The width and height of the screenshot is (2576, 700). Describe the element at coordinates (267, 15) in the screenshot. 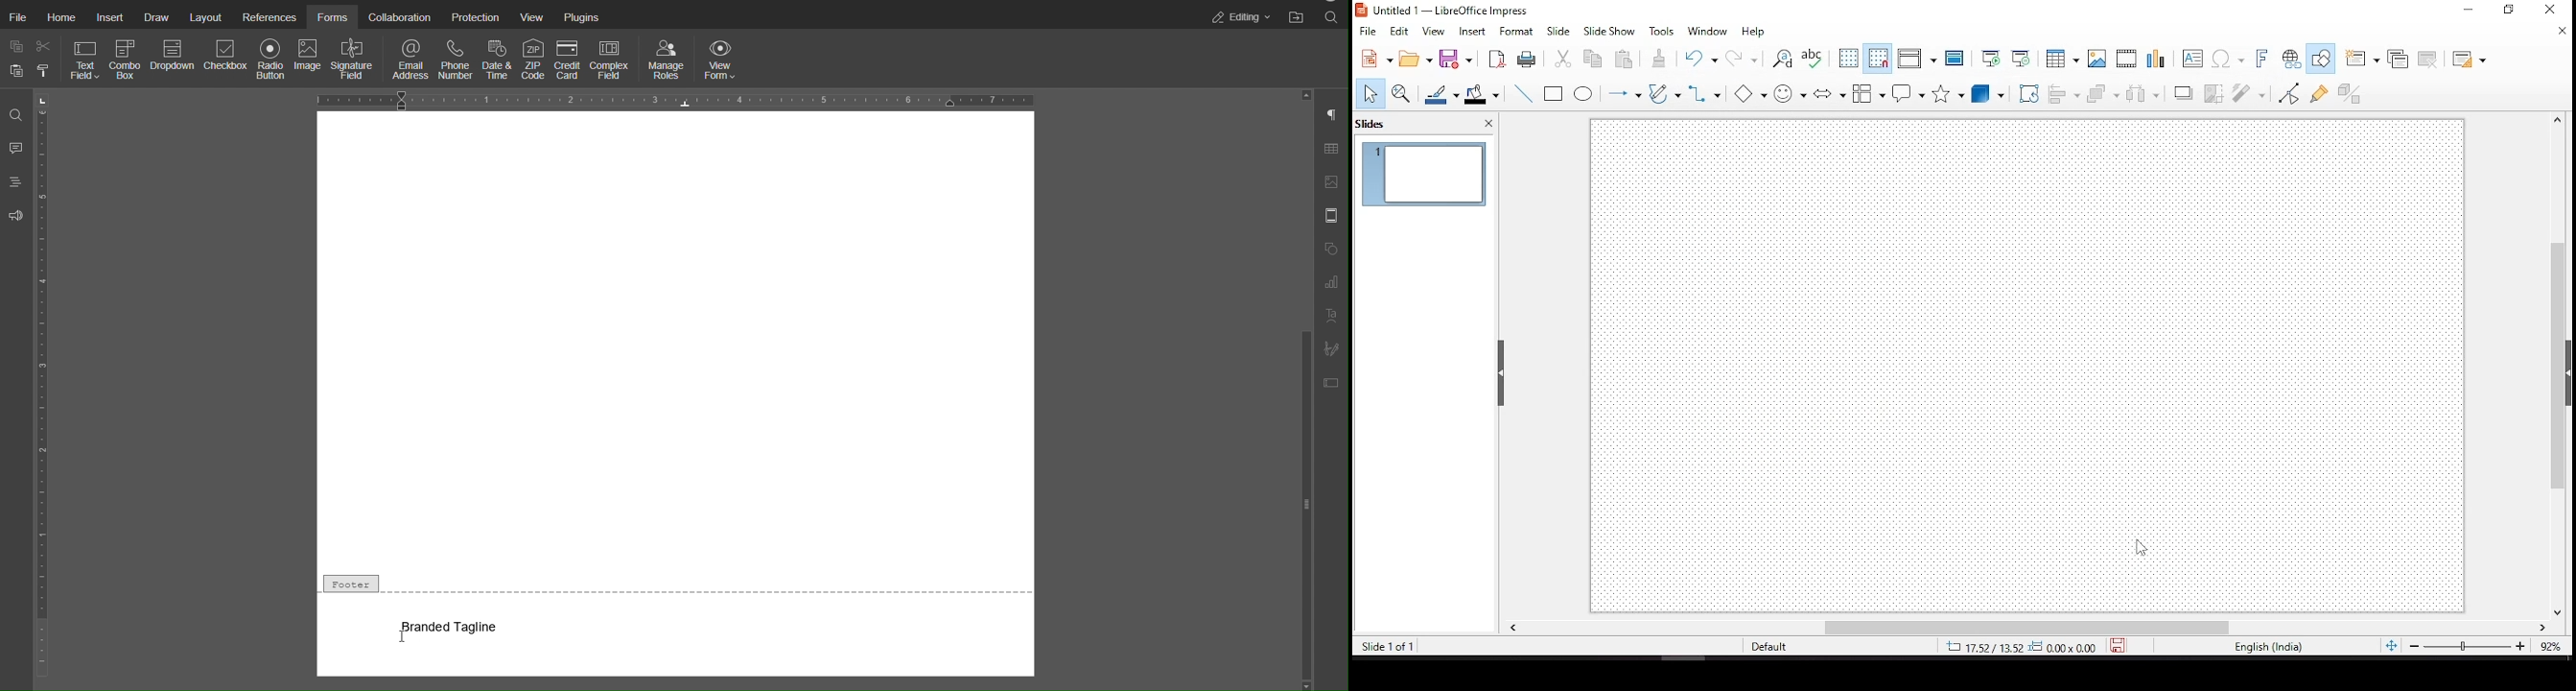

I see `References` at that location.